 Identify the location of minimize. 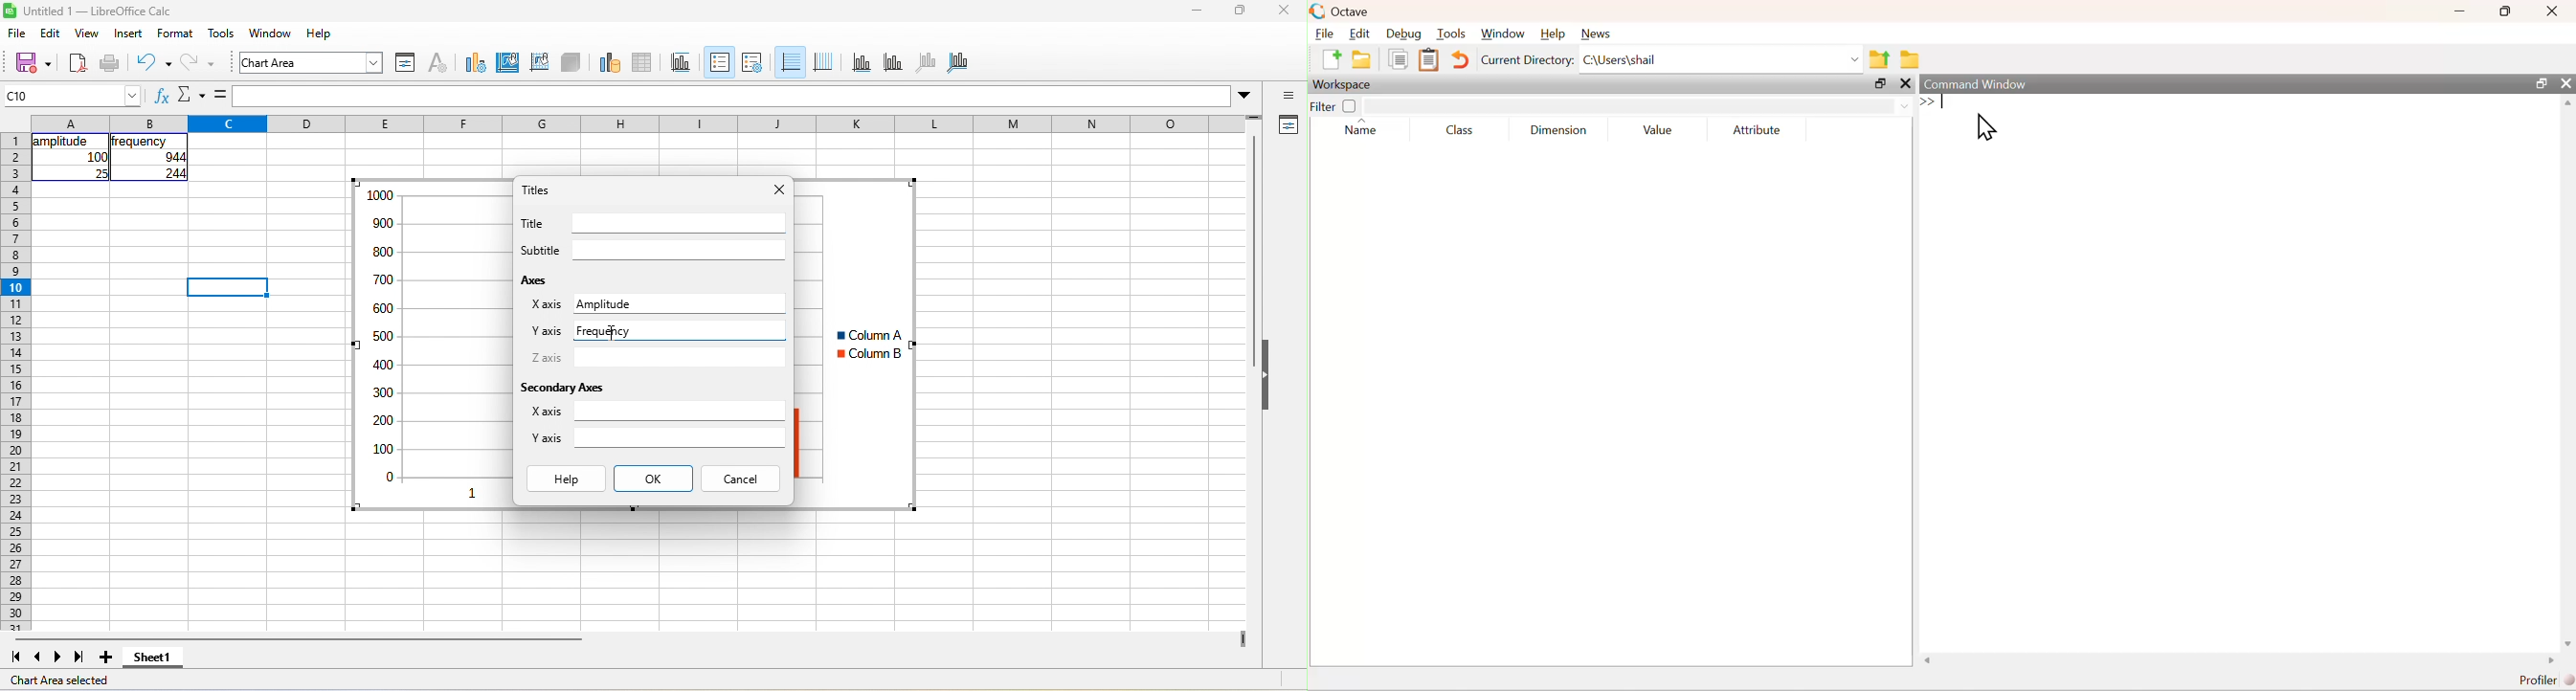
(1197, 10).